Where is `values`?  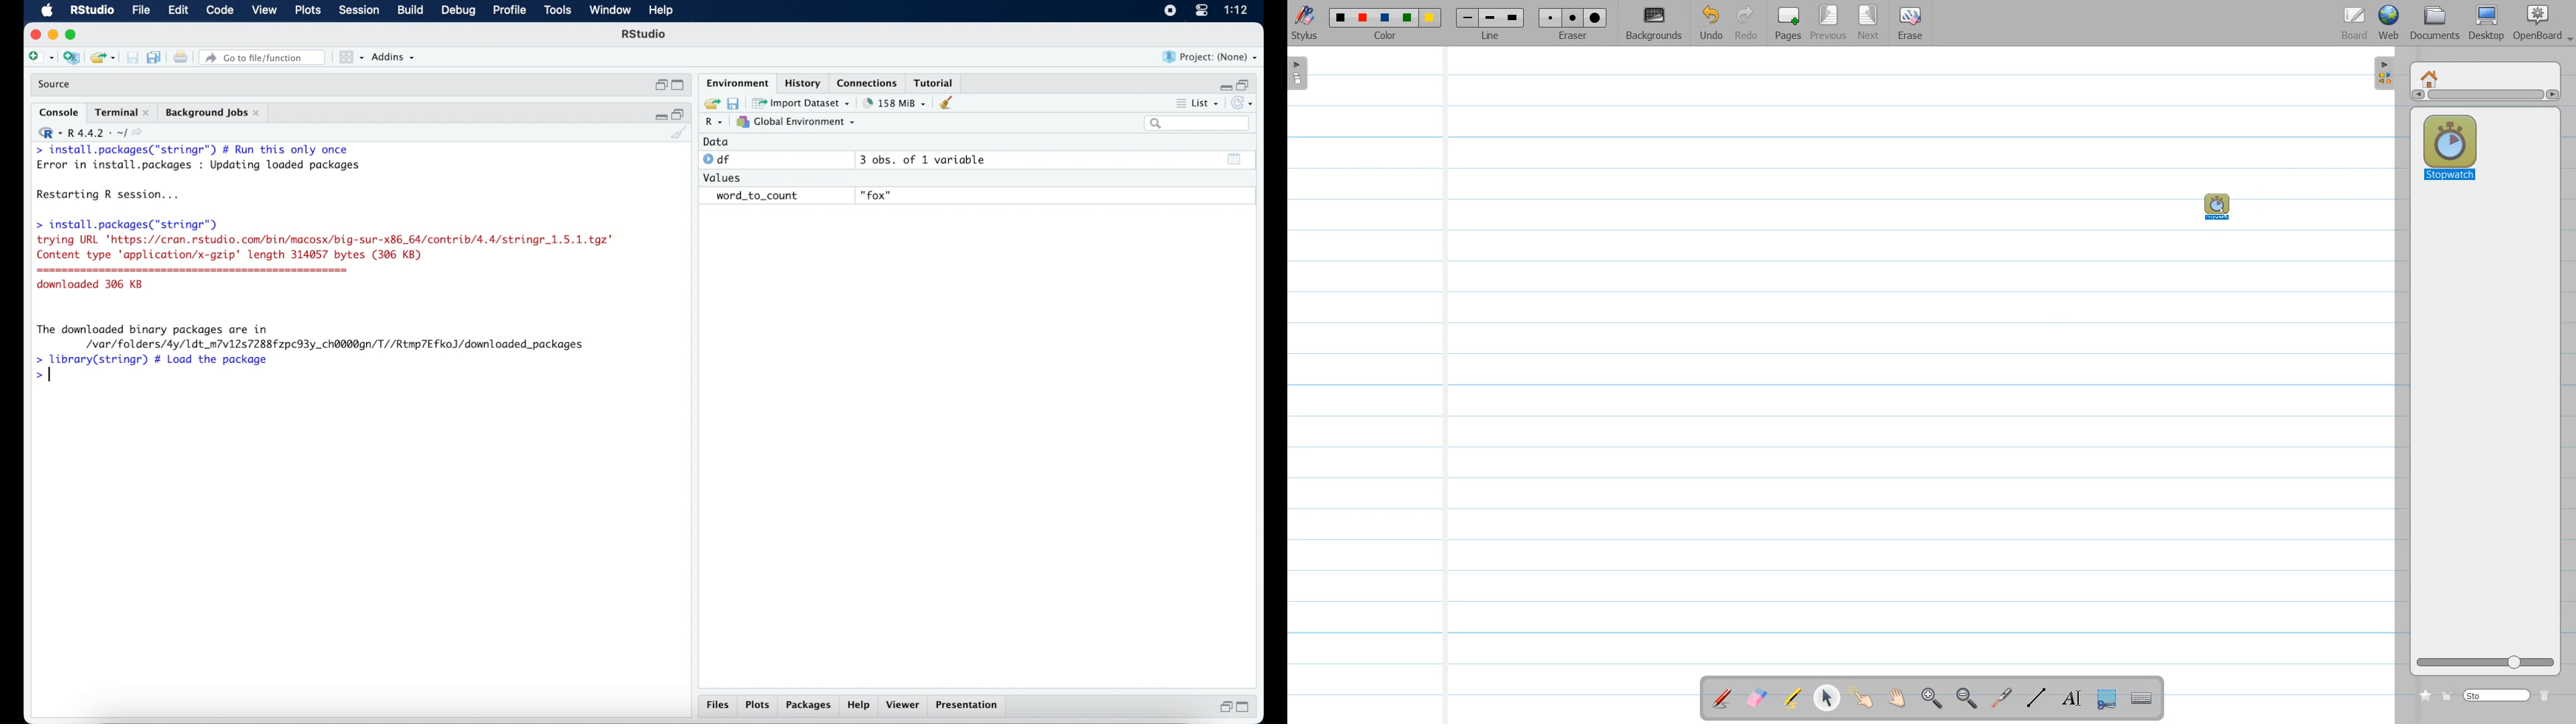 values is located at coordinates (724, 176).